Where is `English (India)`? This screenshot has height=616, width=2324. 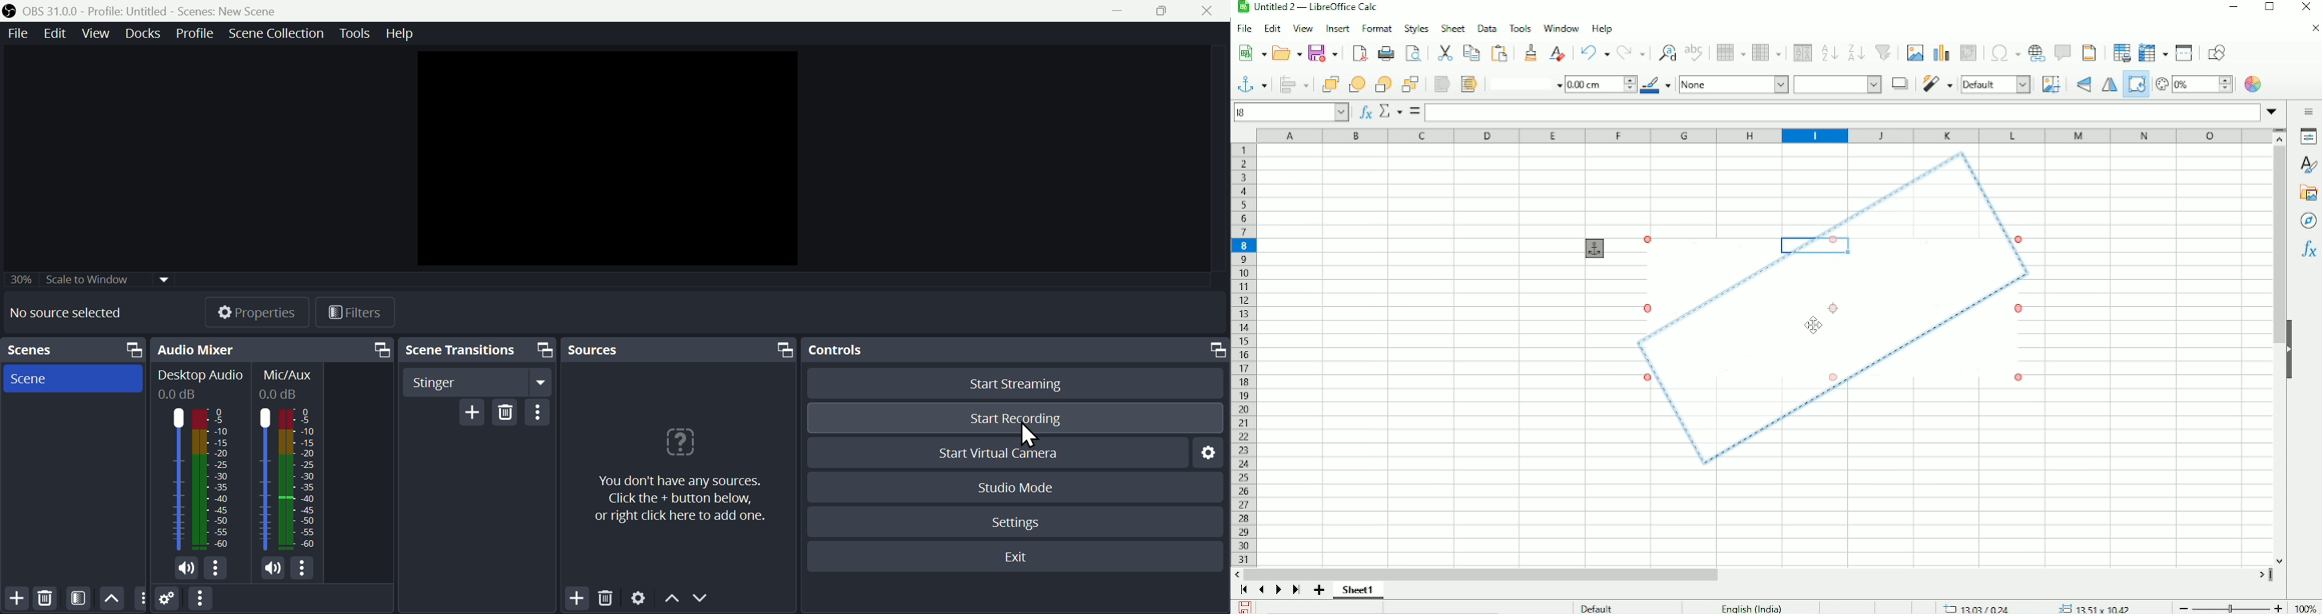 English (India) is located at coordinates (1750, 607).